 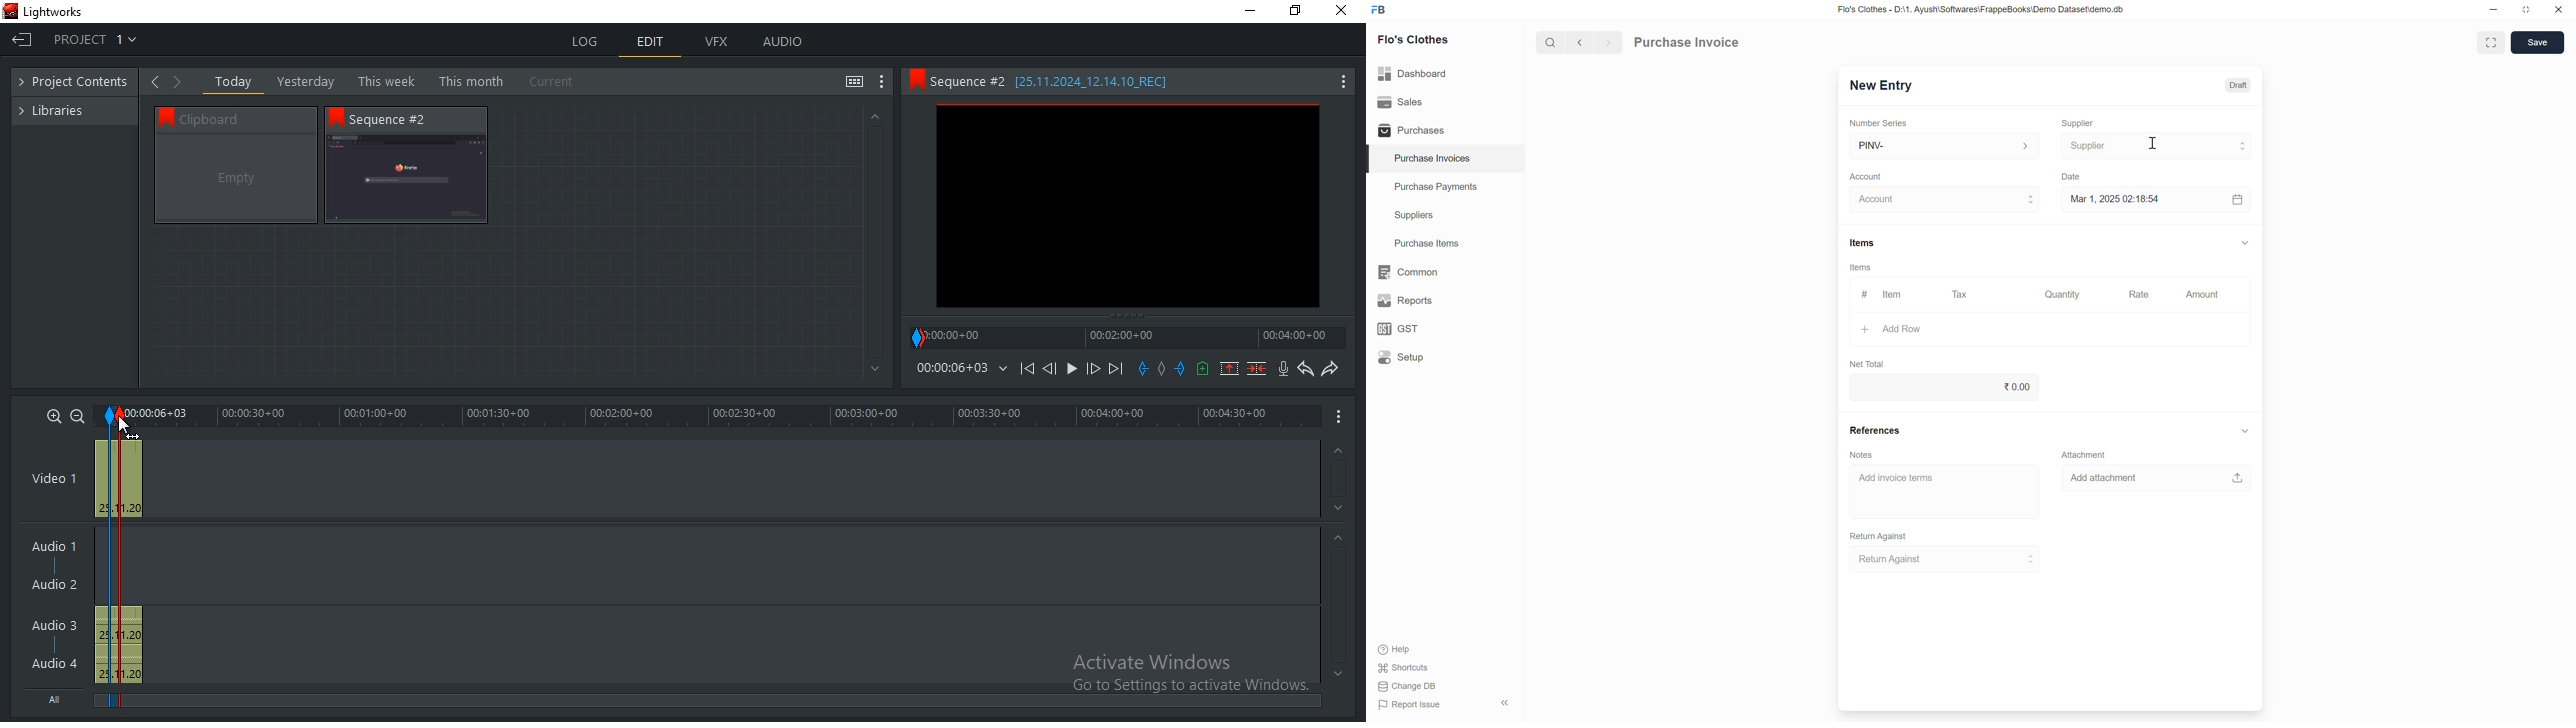 I want to click on Number Series, so click(x=1878, y=123).